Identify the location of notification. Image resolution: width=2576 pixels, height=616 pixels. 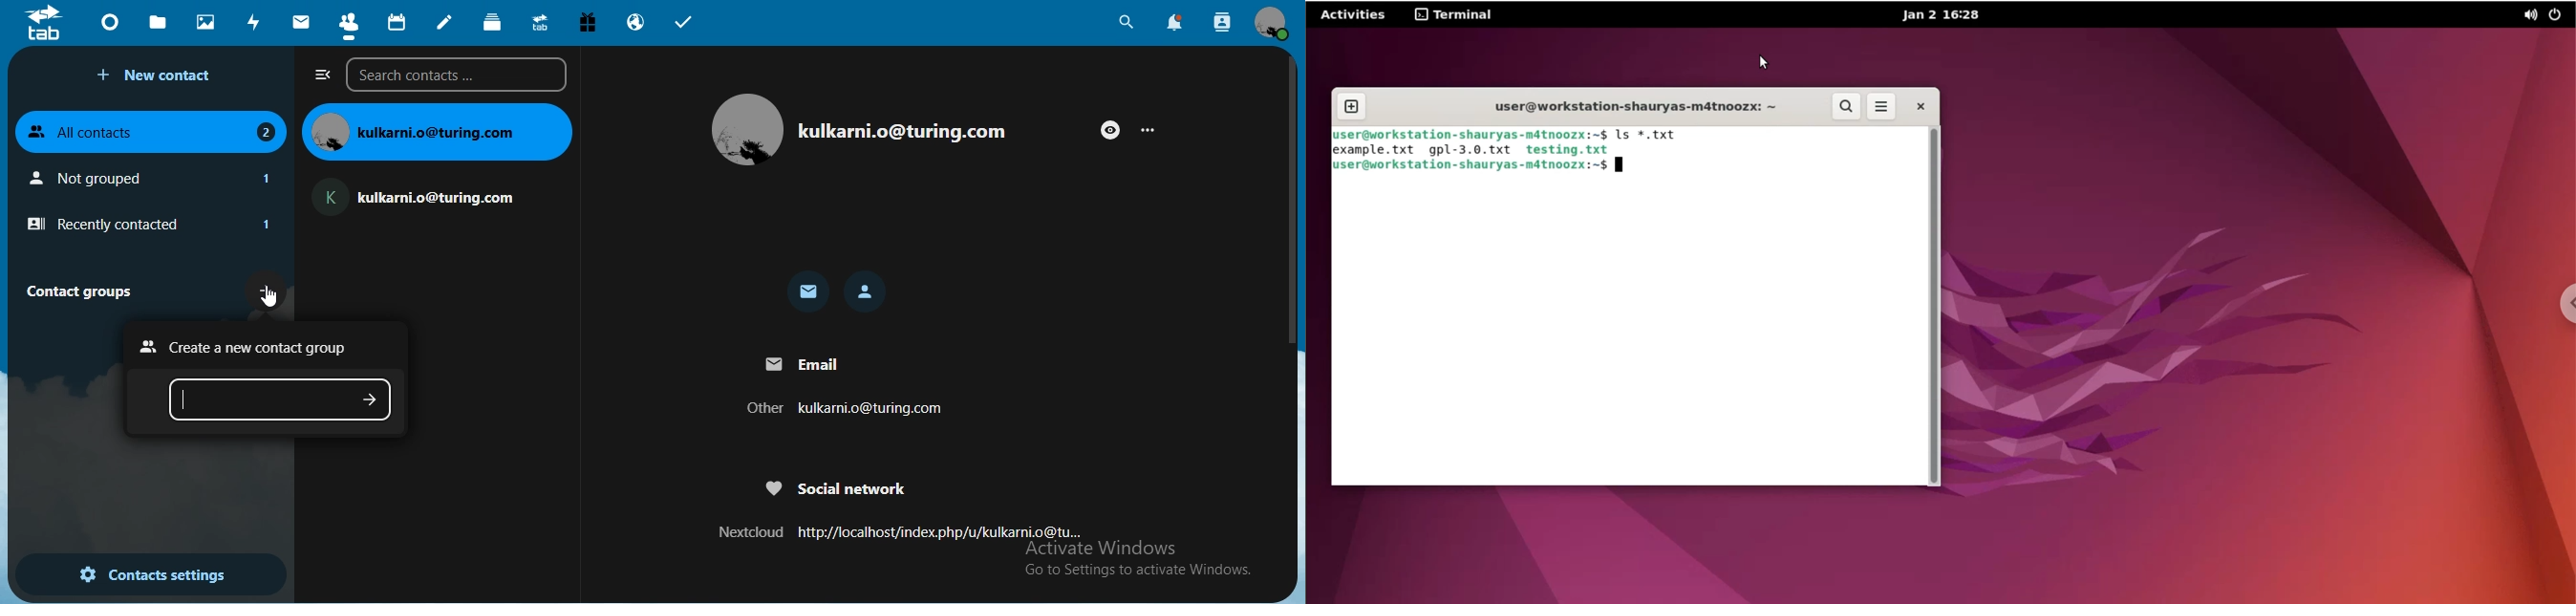
(1176, 23).